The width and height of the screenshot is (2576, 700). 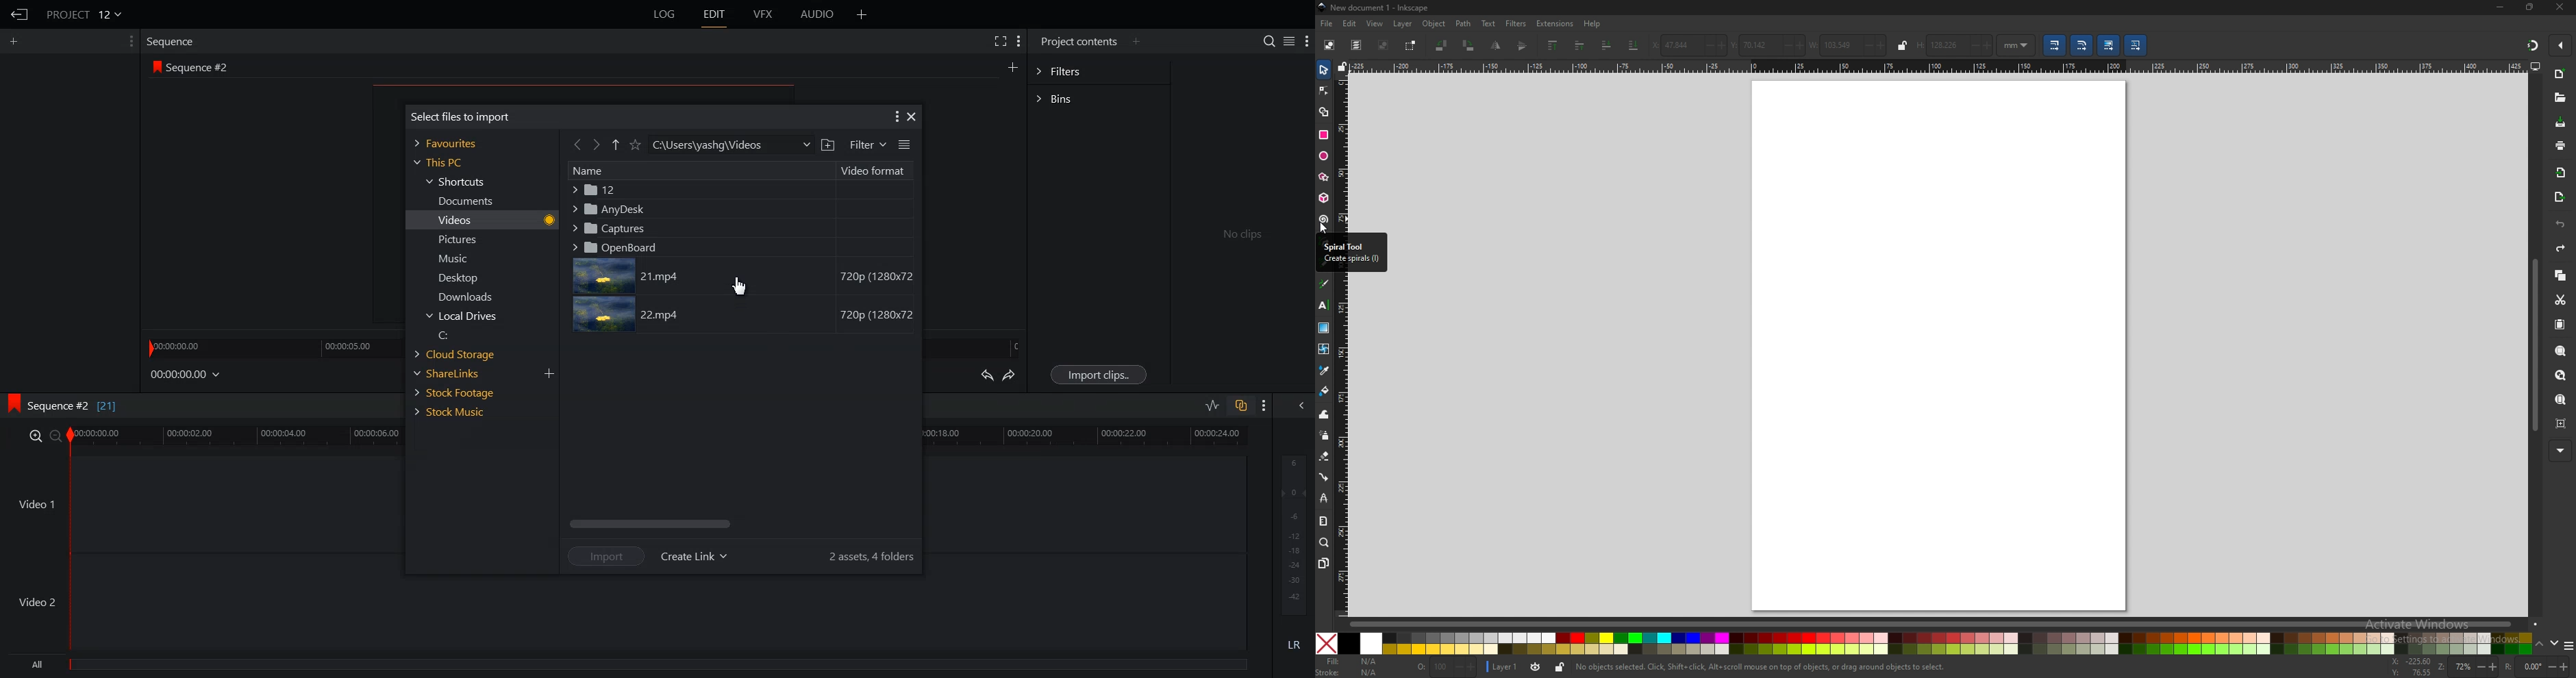 What do you see at coordinates (461, 354) in the screenshot?
I see `Cloud Storage` at bounding box center [461, 354].